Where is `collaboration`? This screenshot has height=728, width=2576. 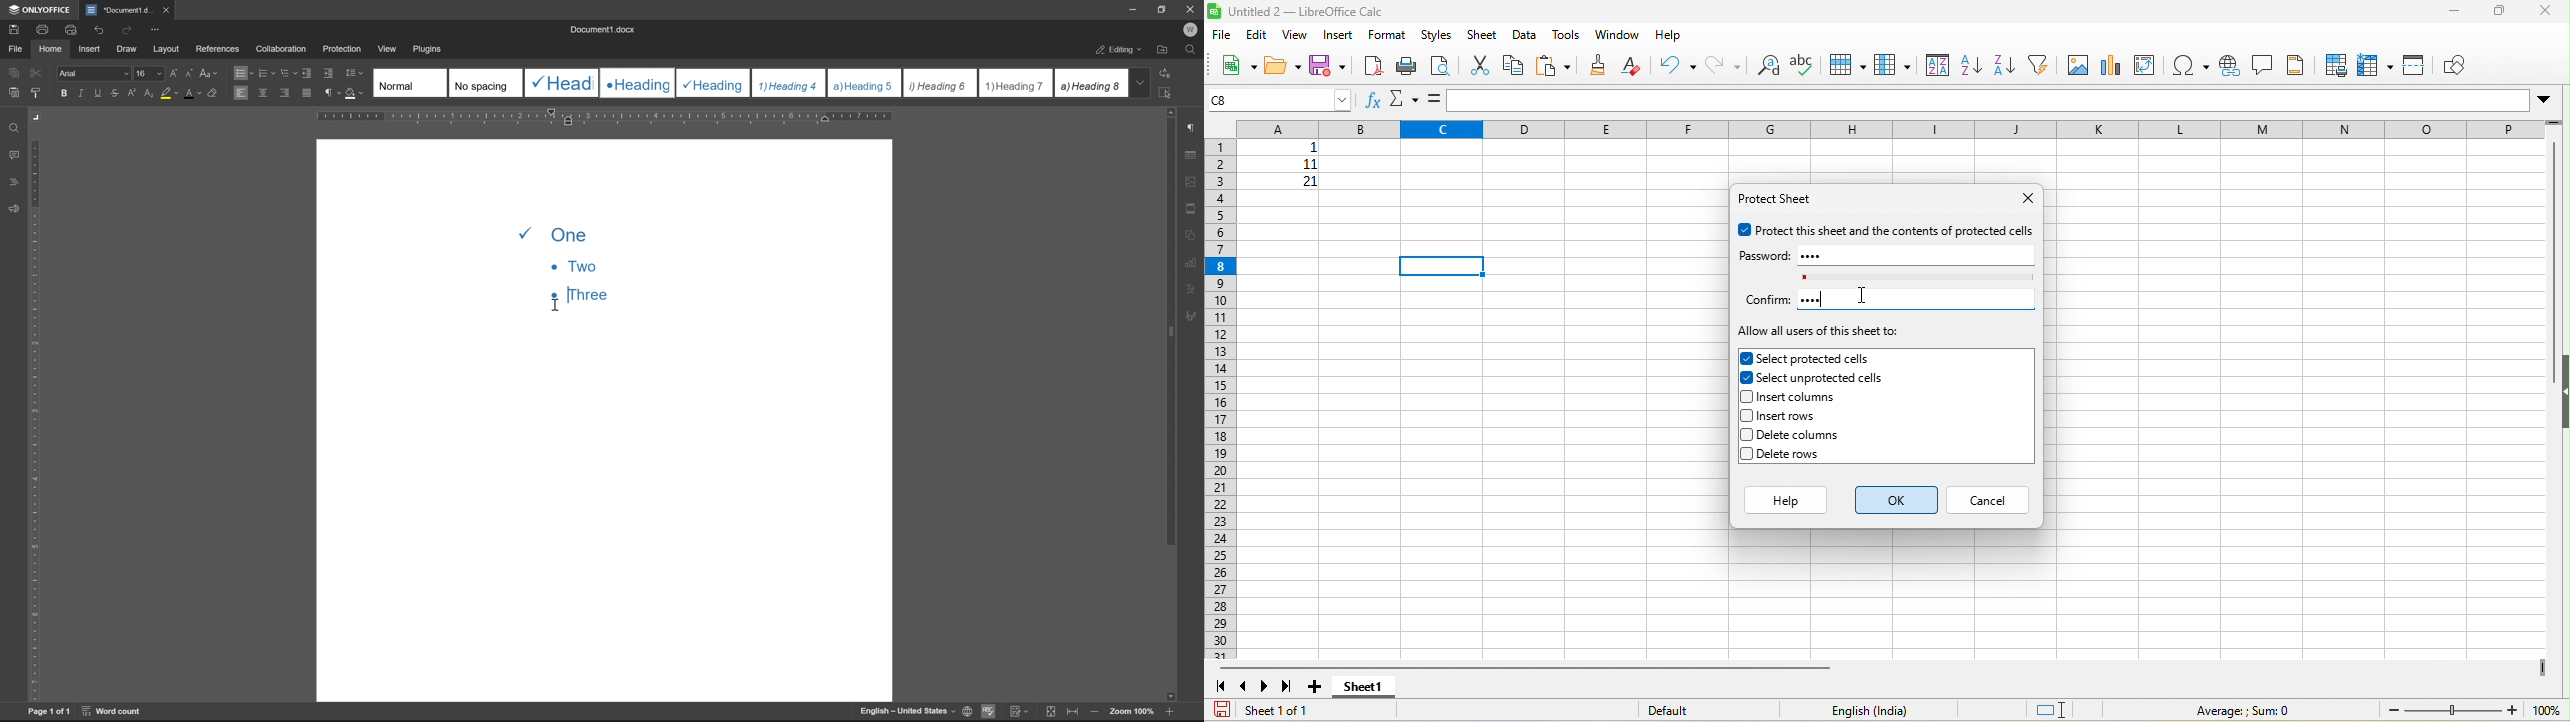 collaboration is located at coordinates (285, 49).